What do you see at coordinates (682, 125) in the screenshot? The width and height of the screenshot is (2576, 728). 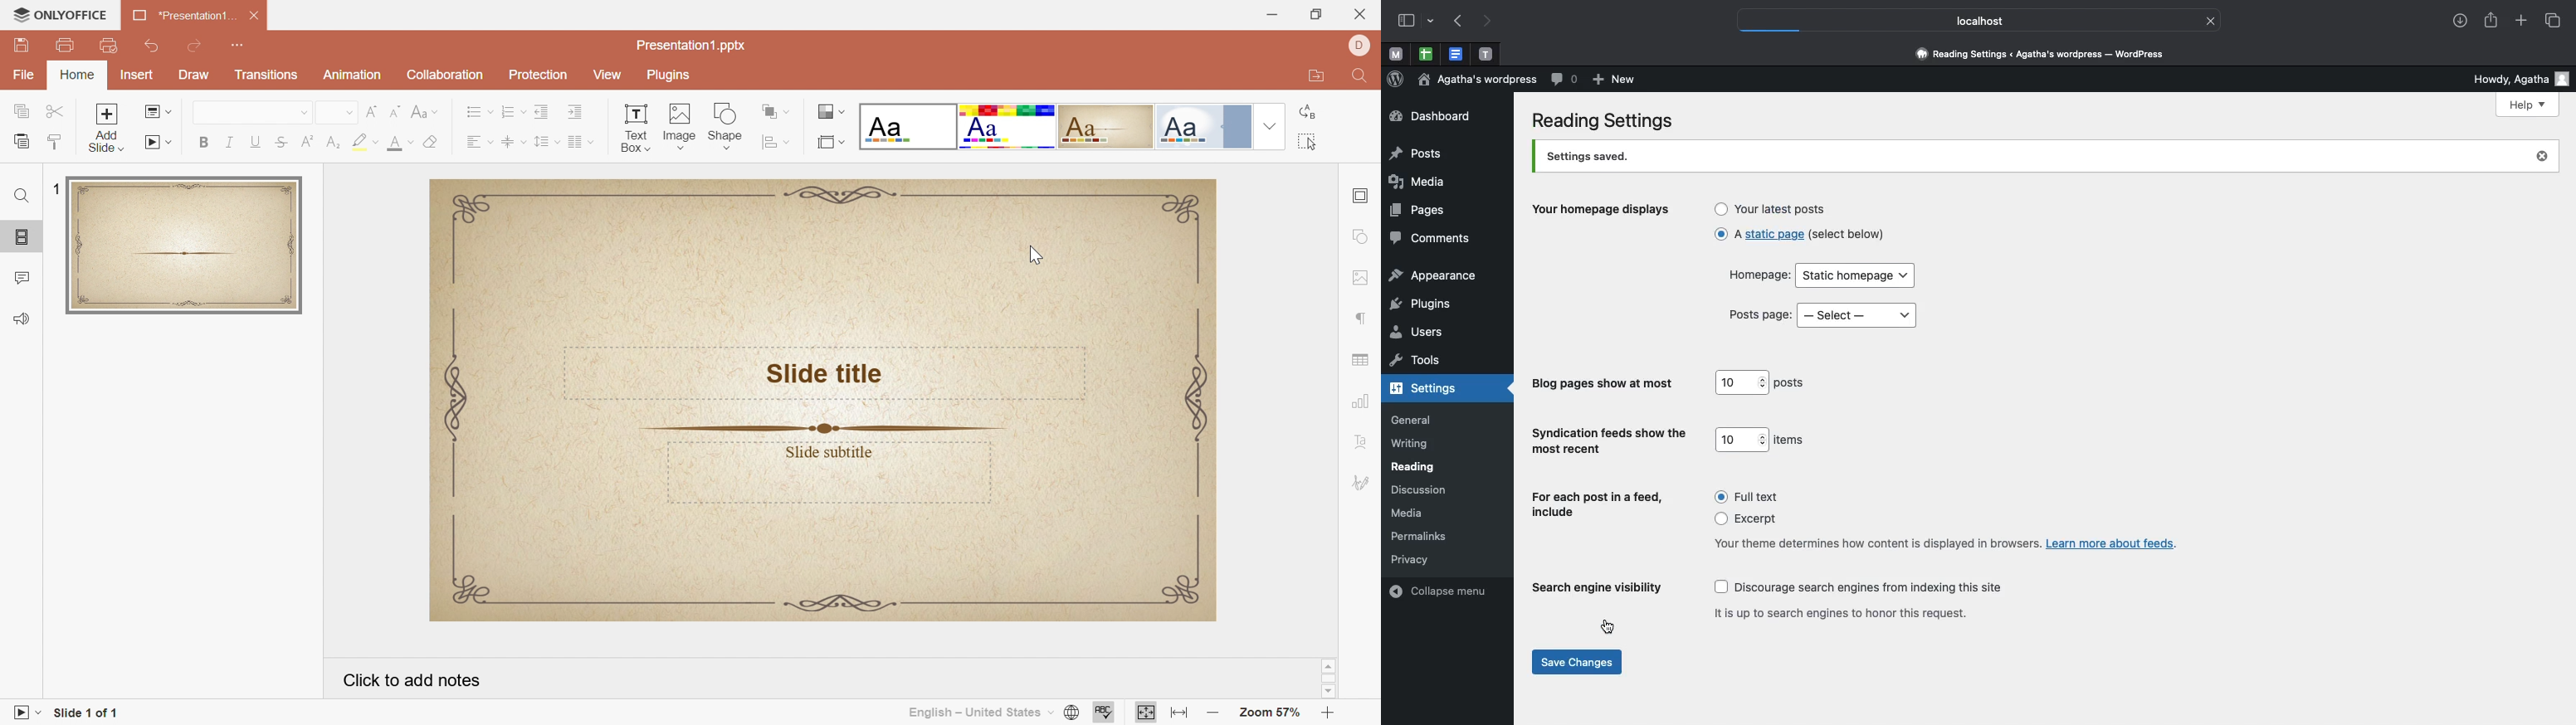 I see `Image` at bounding box center [682, 125].